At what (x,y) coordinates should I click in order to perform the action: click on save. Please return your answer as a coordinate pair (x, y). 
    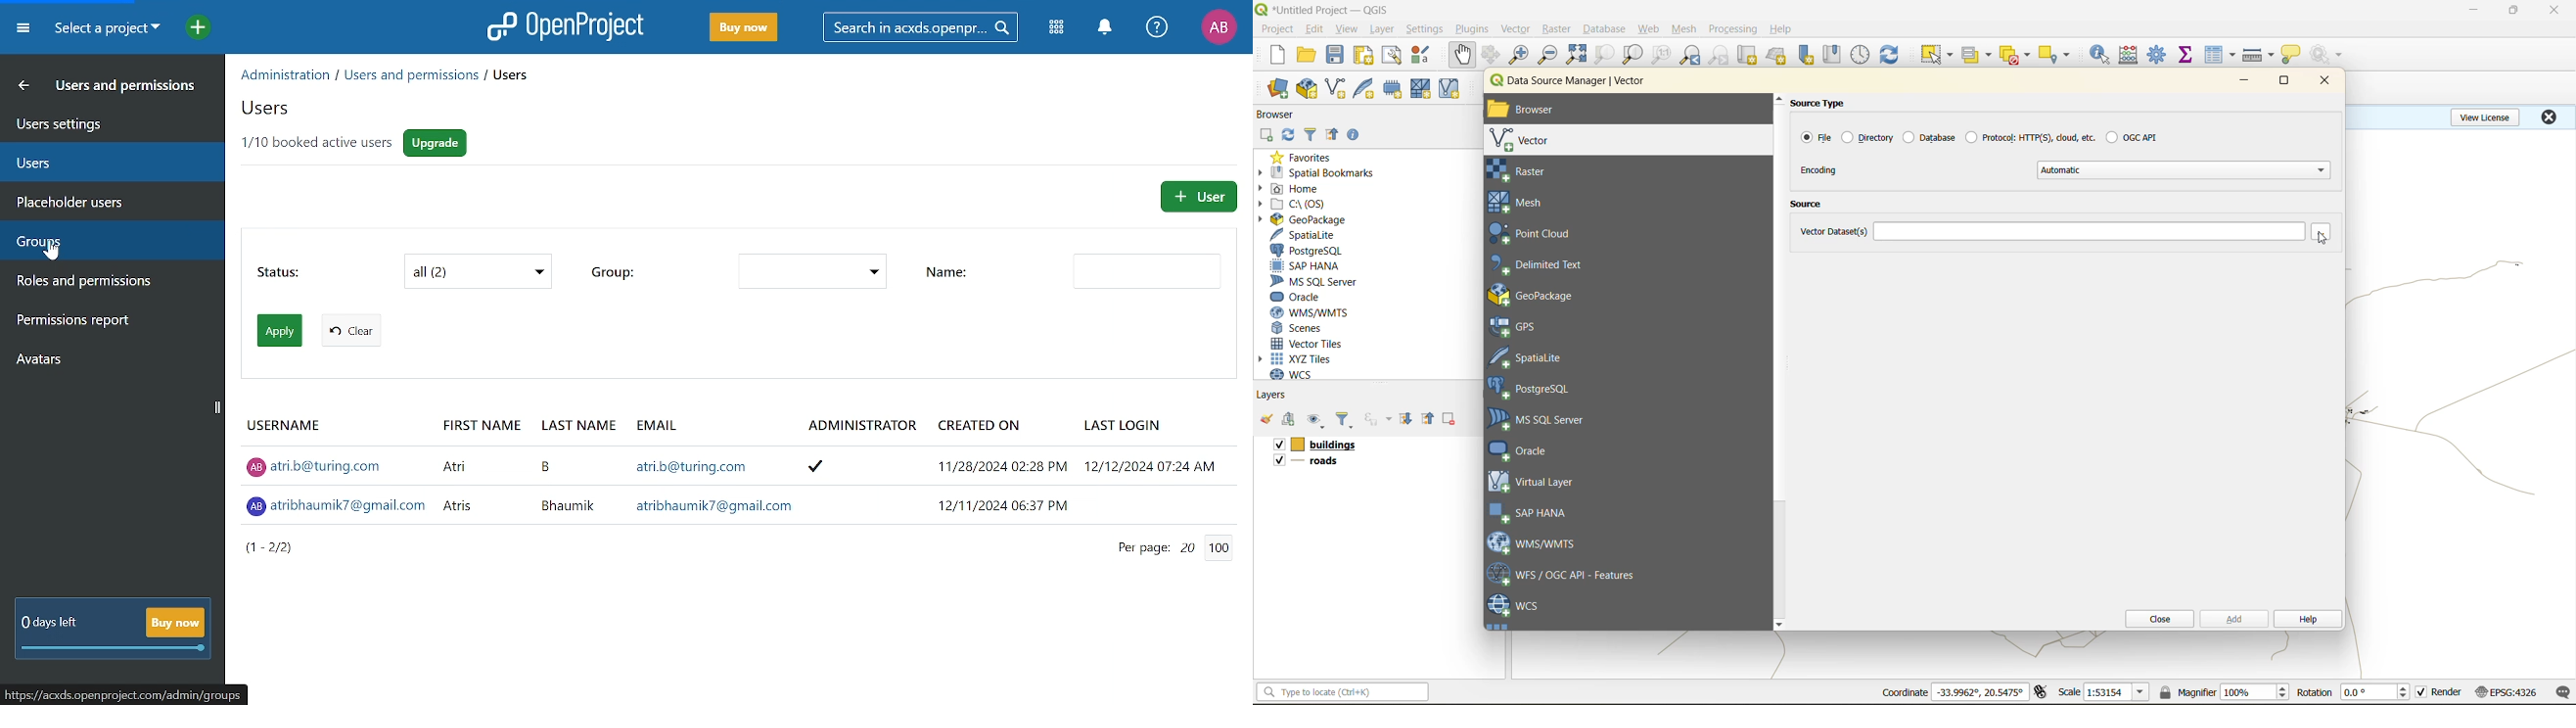
    Looking at the image, I should click on (1338, 55).